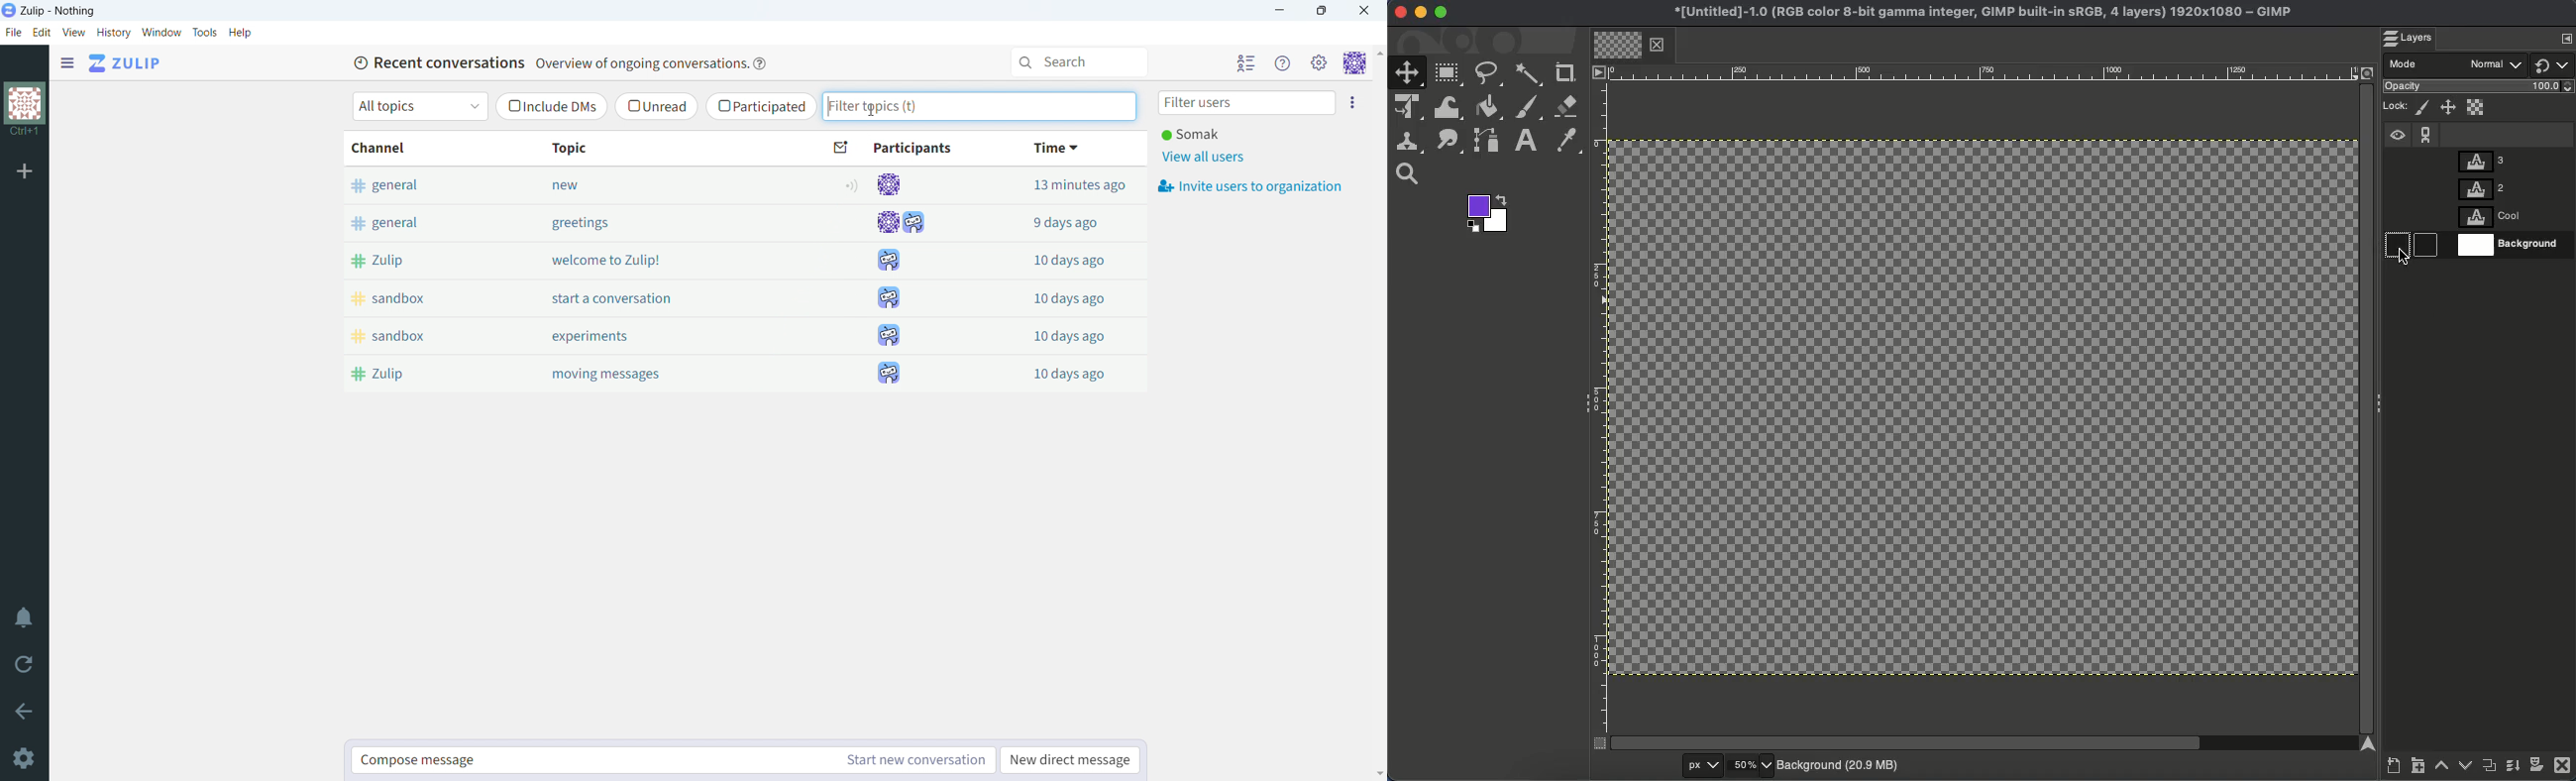  What do you see at coordinates (59, 11) in the screenshot?
I see `title` at bounding box center [59, 11].